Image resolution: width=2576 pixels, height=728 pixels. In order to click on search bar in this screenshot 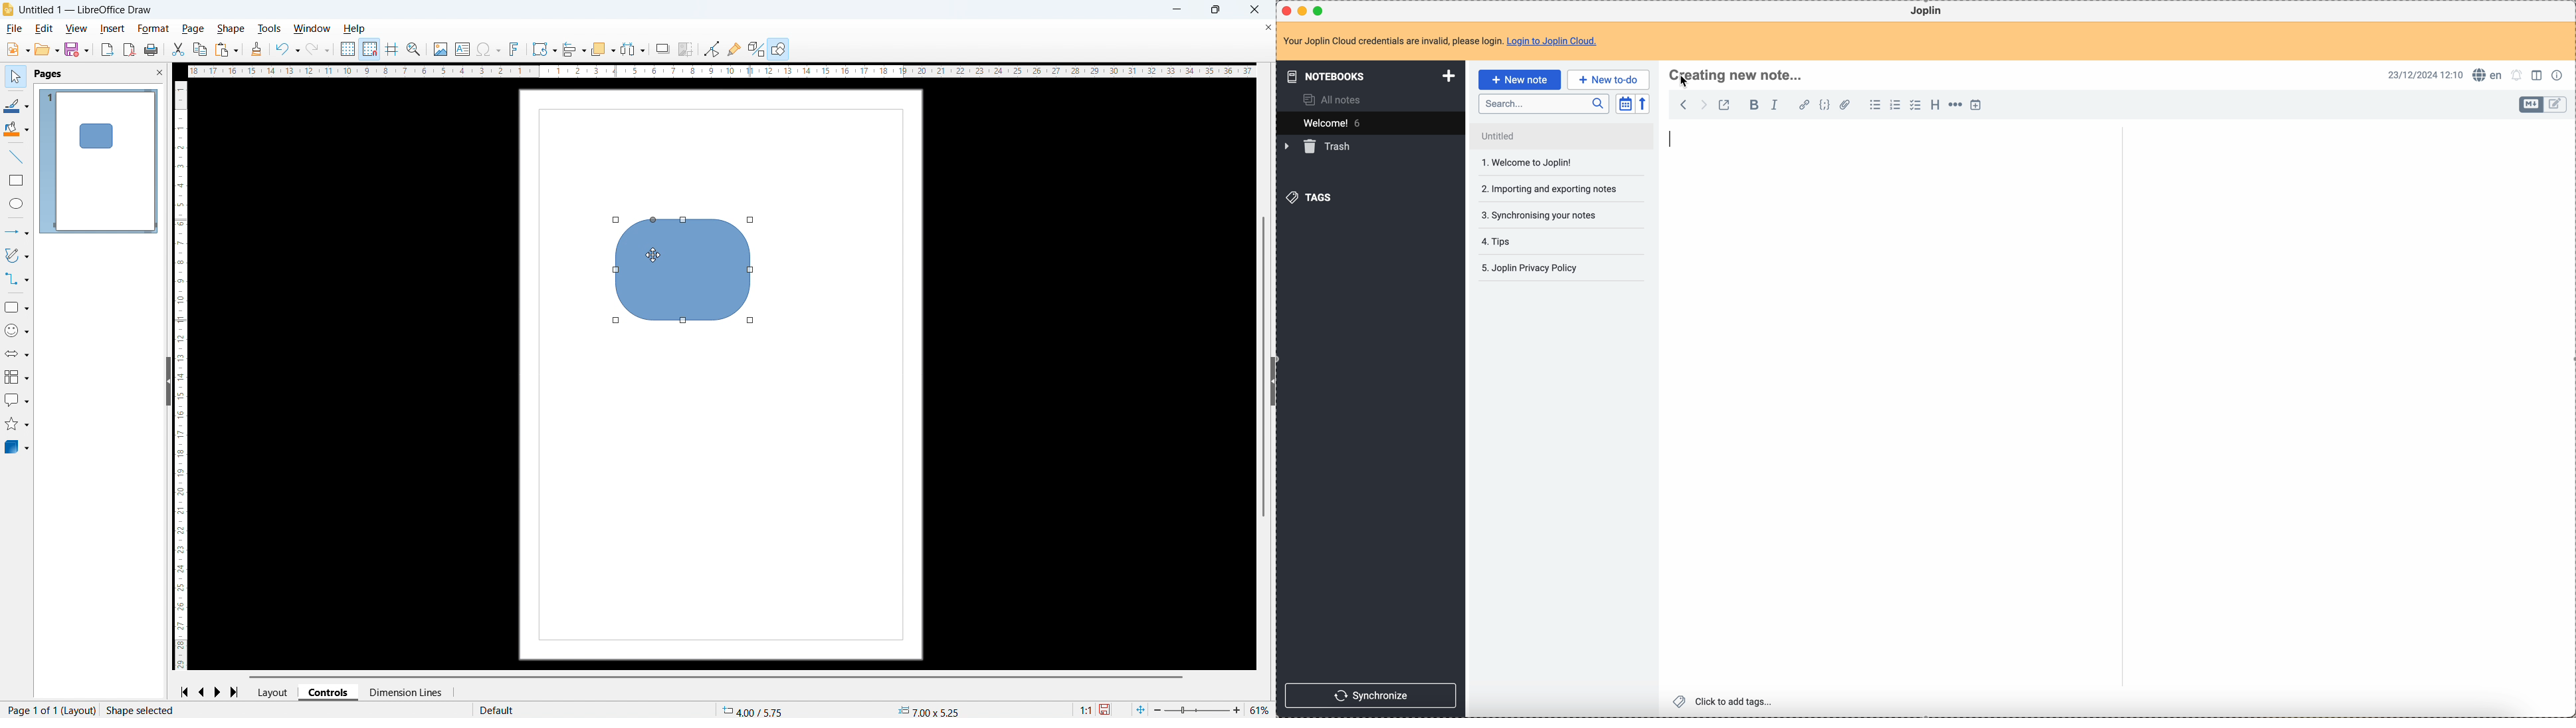, I will do `click(1543, 103)`.